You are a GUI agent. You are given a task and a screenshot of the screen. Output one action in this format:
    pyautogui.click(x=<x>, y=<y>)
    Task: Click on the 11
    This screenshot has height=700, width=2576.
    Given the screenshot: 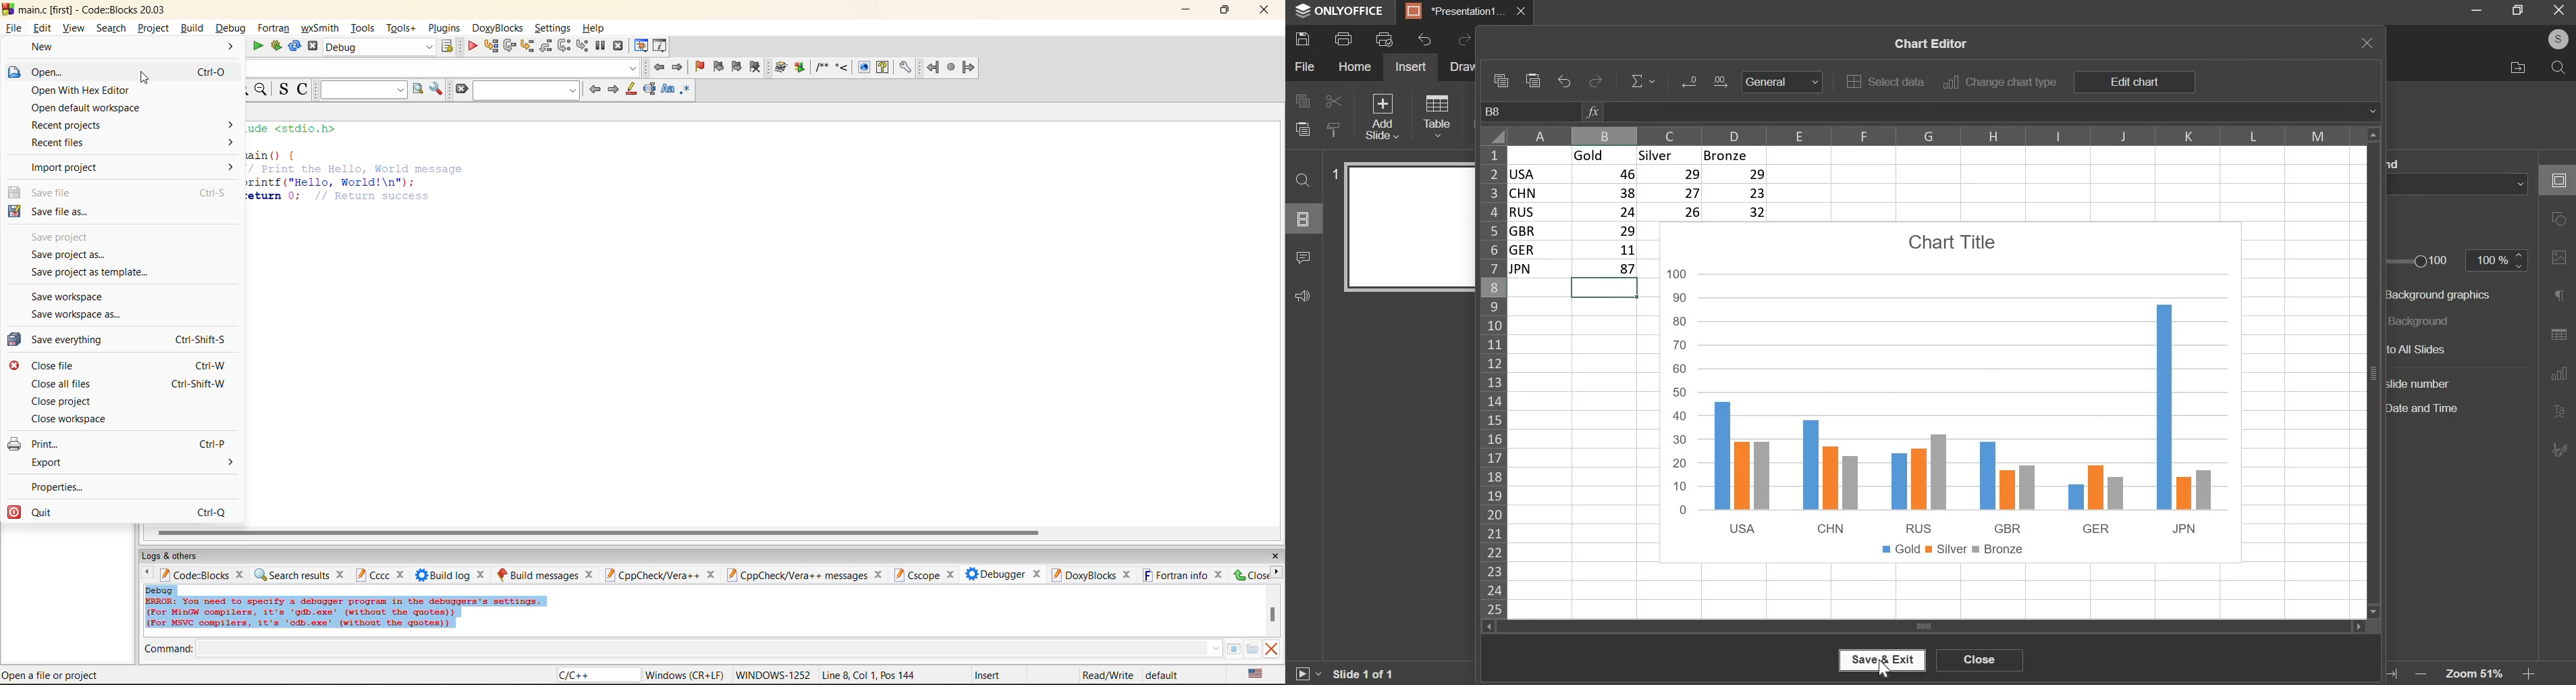 What is the action you would take?
    pyautogui.click(x=1607, y=251)
    